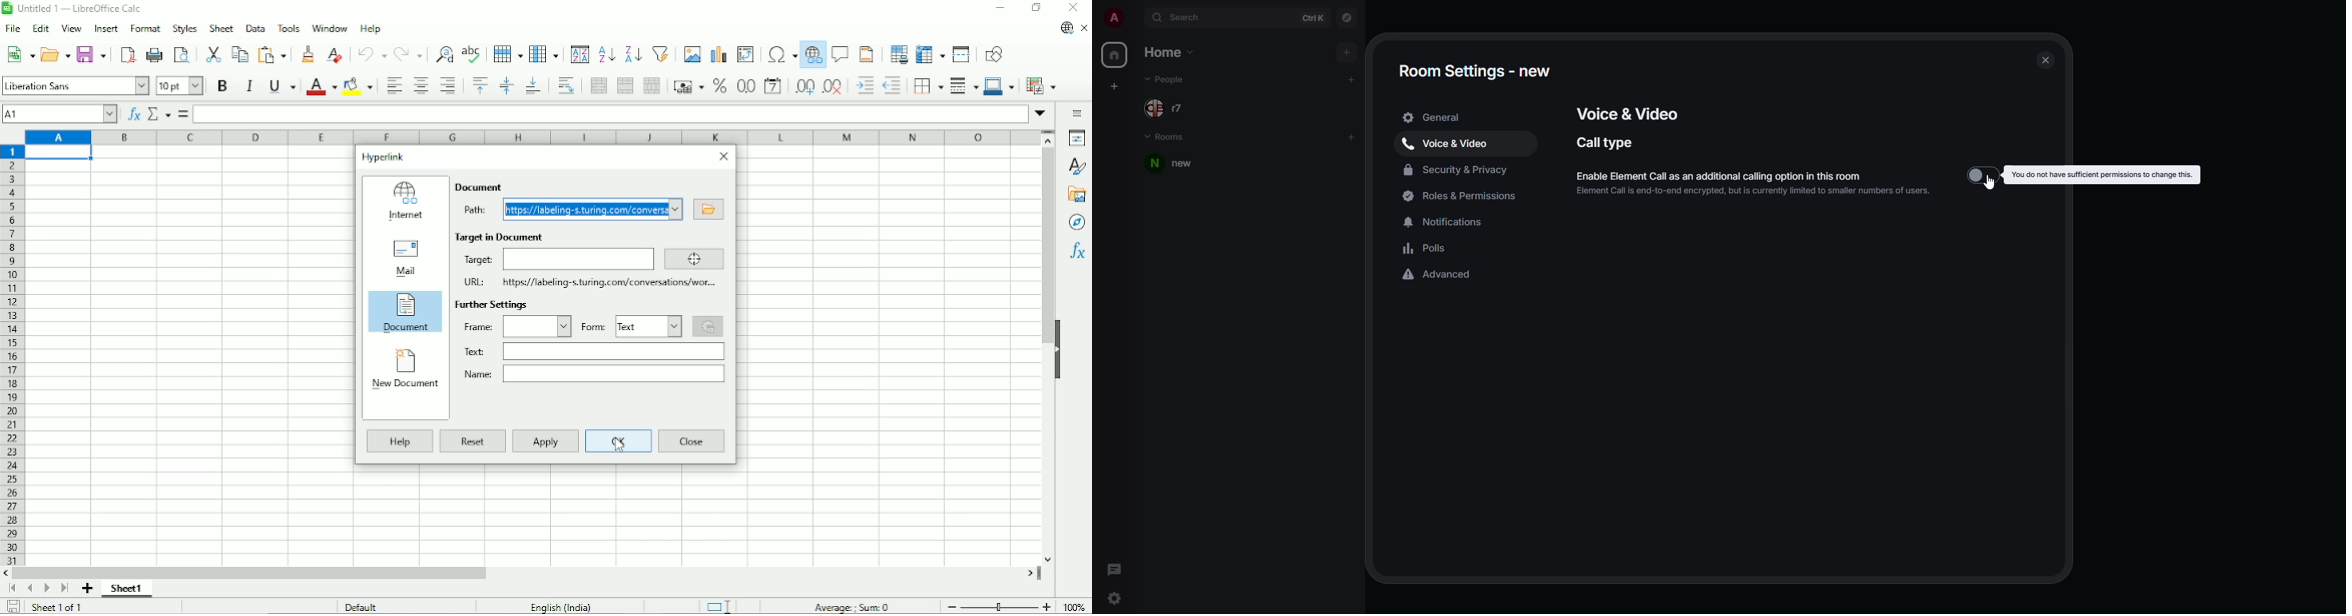 This screenshot has height=616, width=2352. Describe the element at coordinates (577, 259) in the screenshot. I see `Input` at that location.